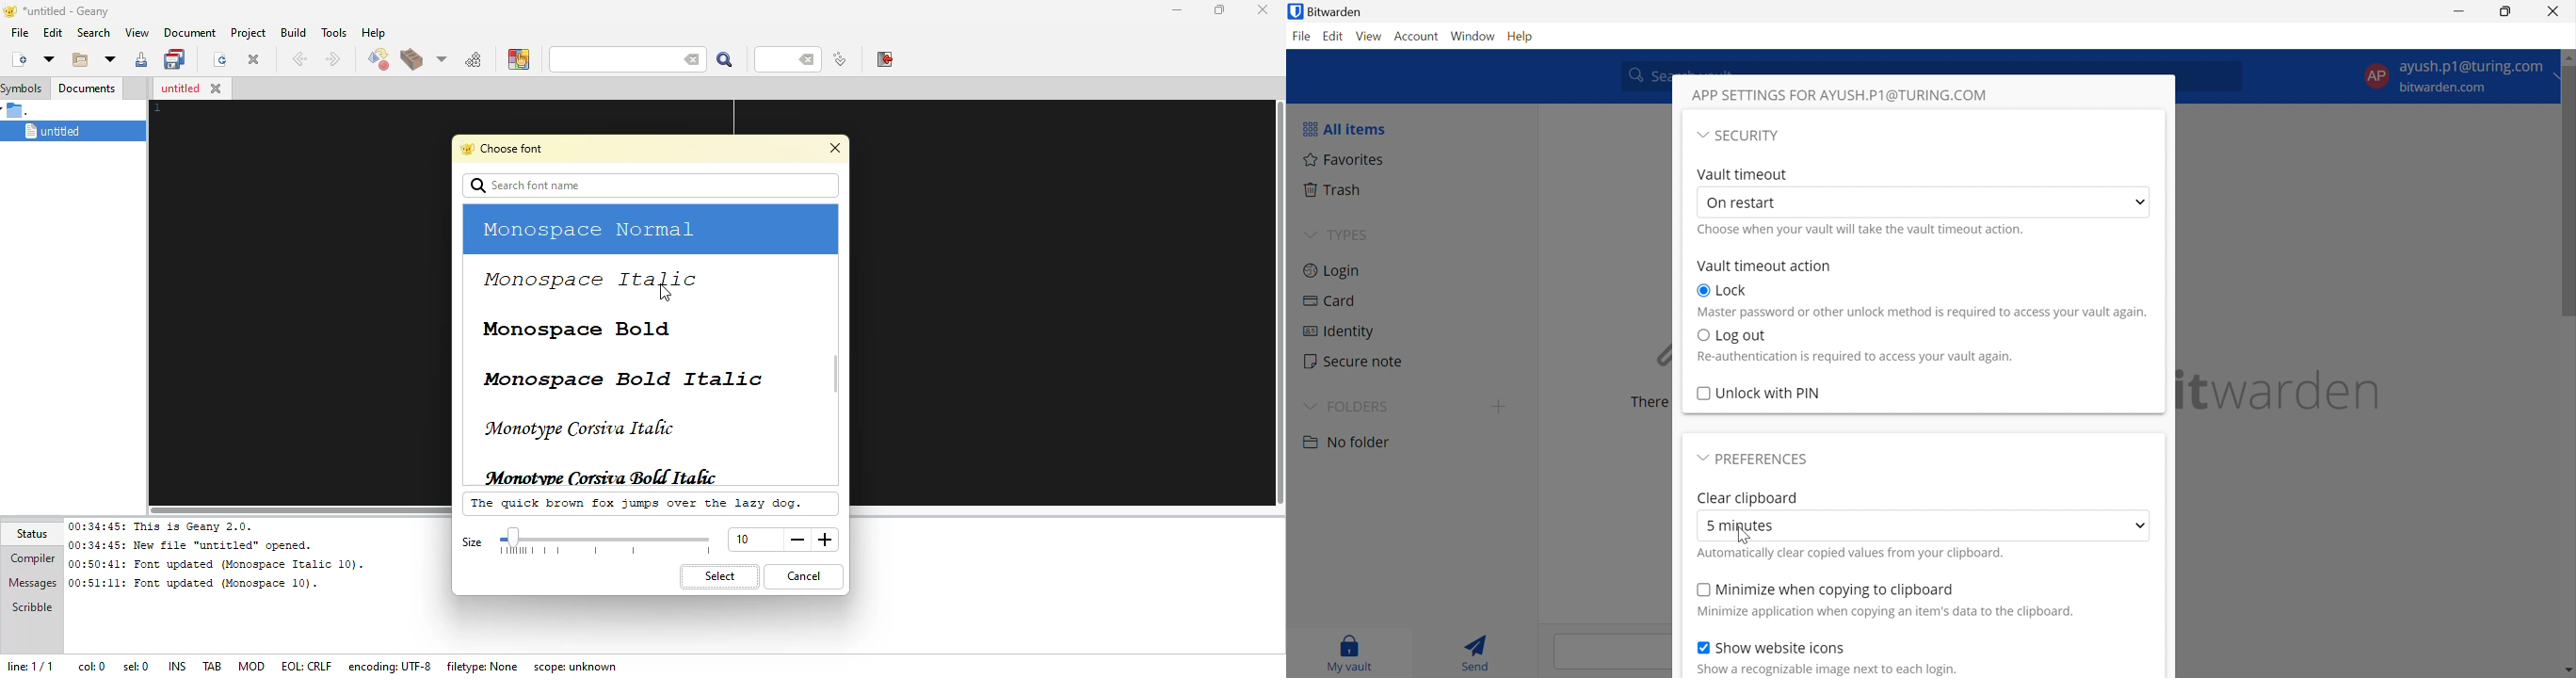 This screenshot has width=2576, height=700. Describe the element at coordinates (1330, 11) in the screenshot. I see `Bitwarden` at that location.